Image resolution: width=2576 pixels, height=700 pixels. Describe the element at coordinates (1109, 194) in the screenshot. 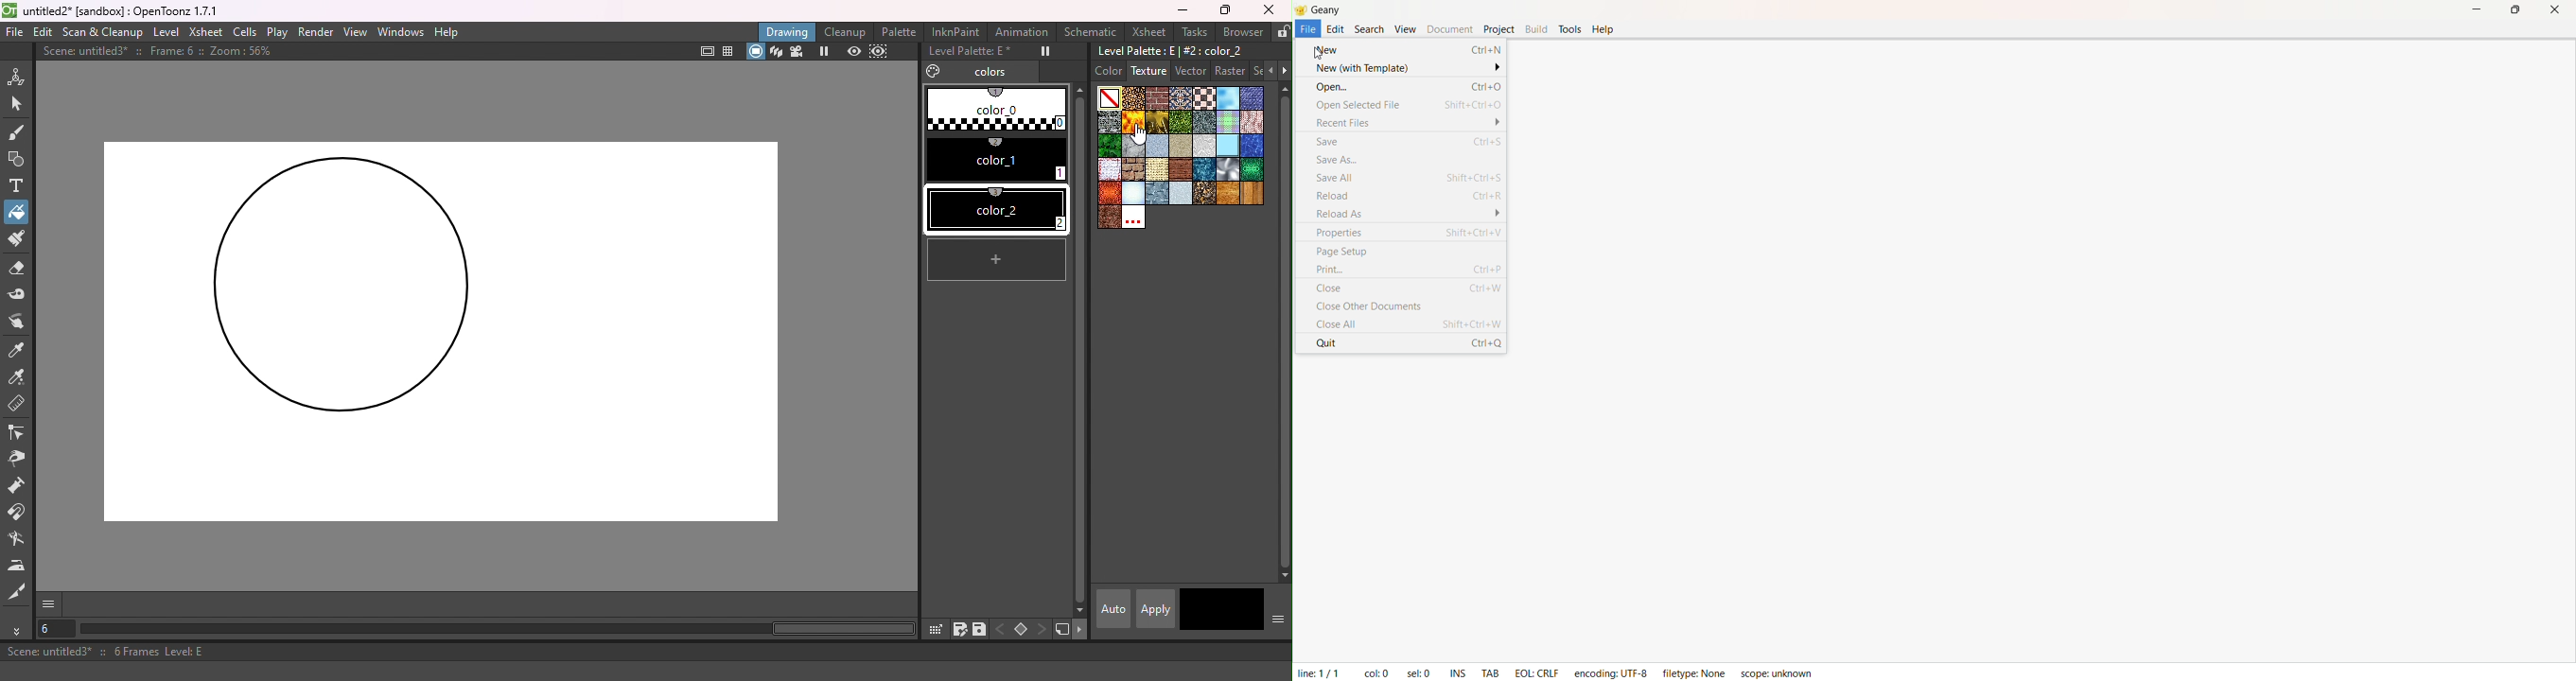

I see `snakeskinred.bmp` at that location.